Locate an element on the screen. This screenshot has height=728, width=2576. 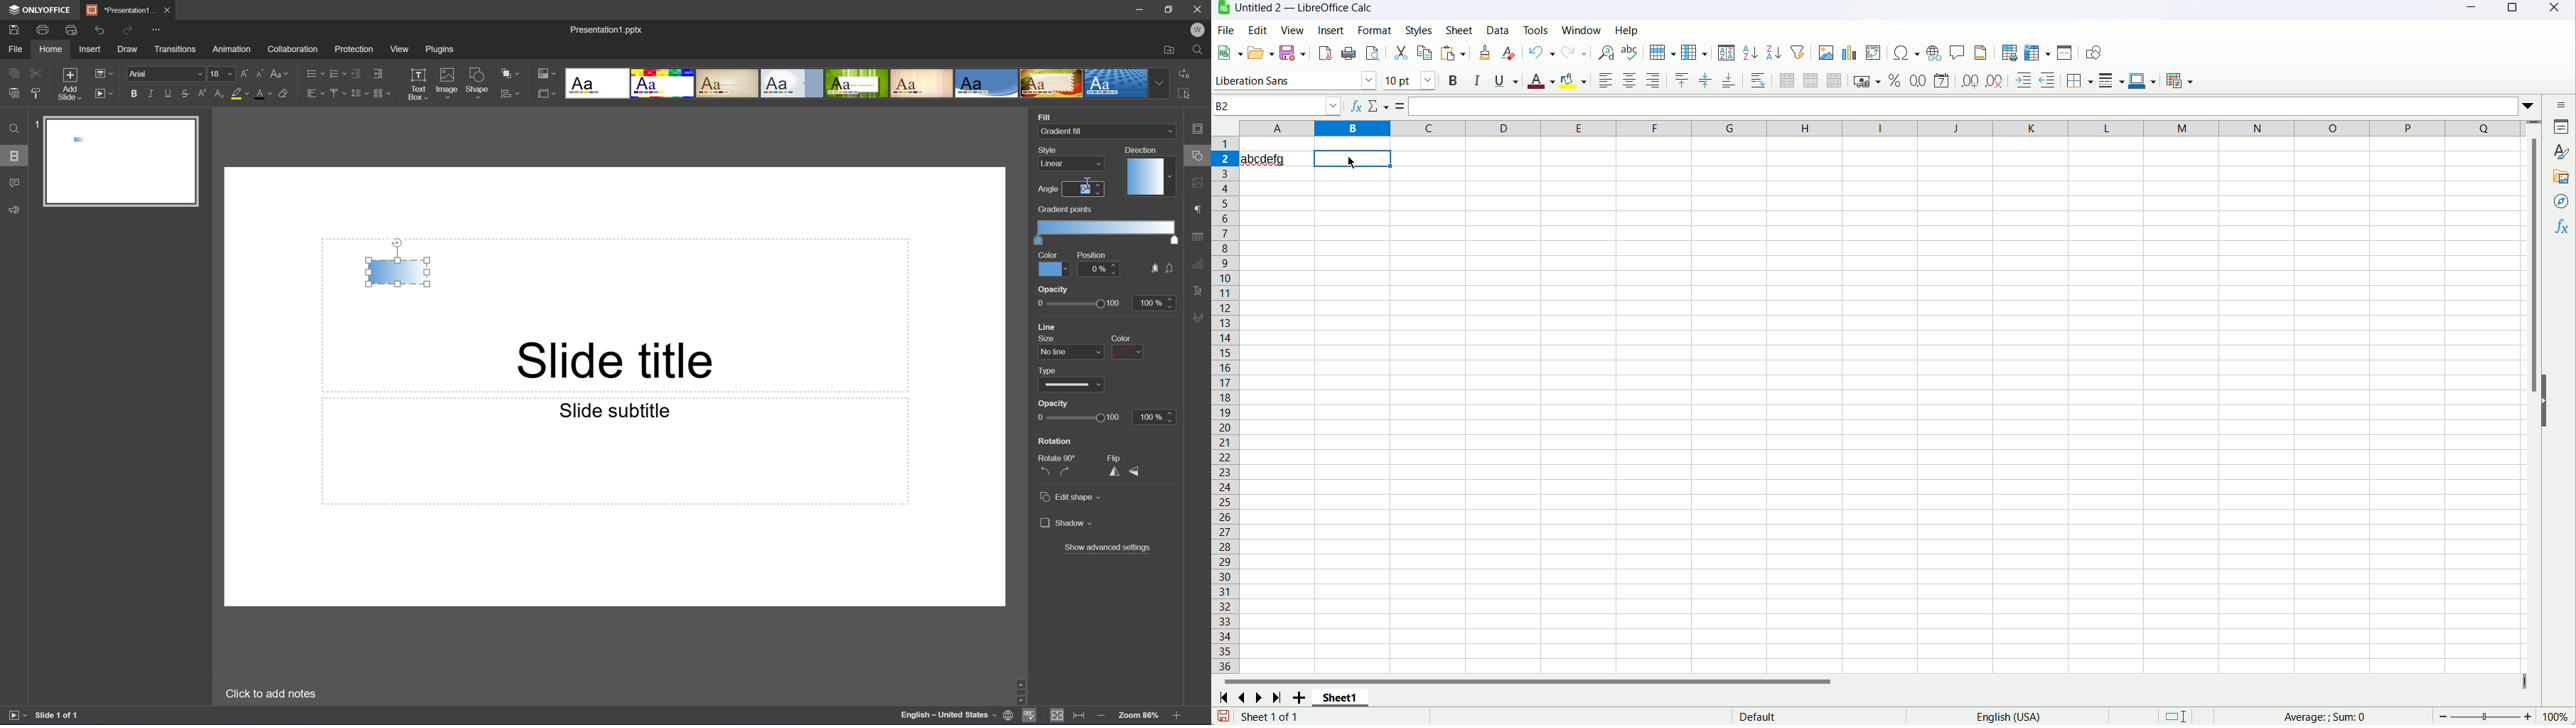
italics is located at coordinates (1477, 80).